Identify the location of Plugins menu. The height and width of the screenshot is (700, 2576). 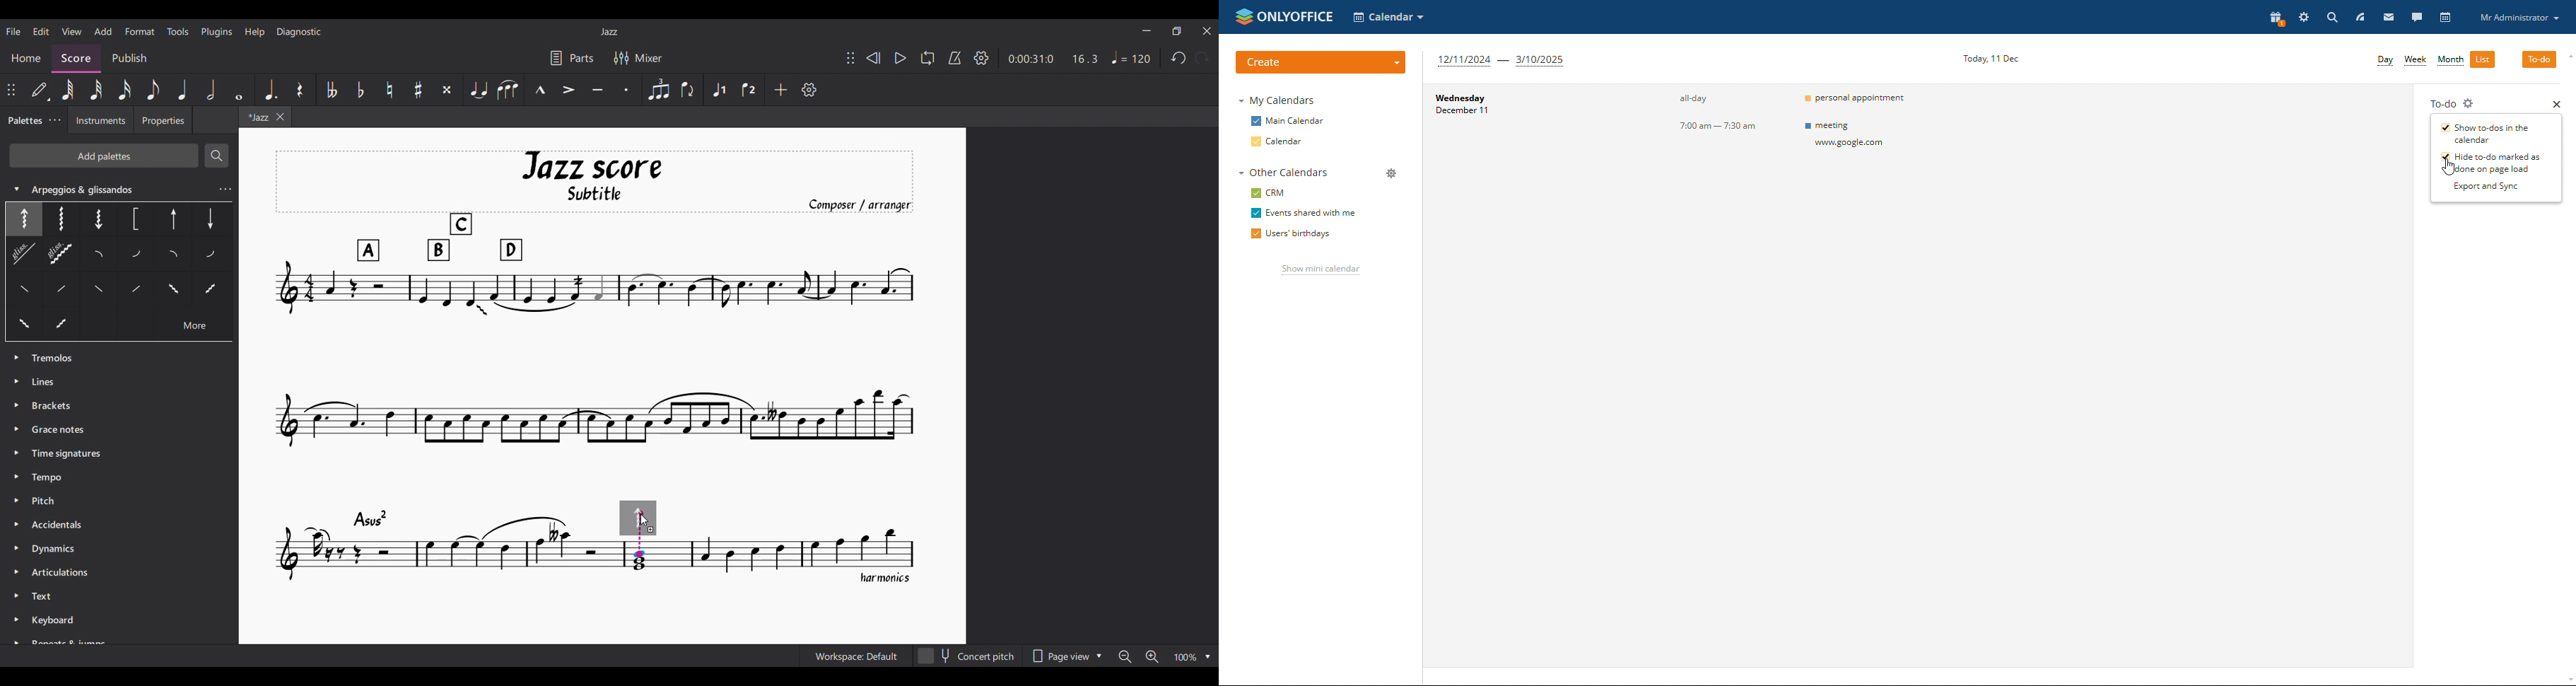
(217, 32).